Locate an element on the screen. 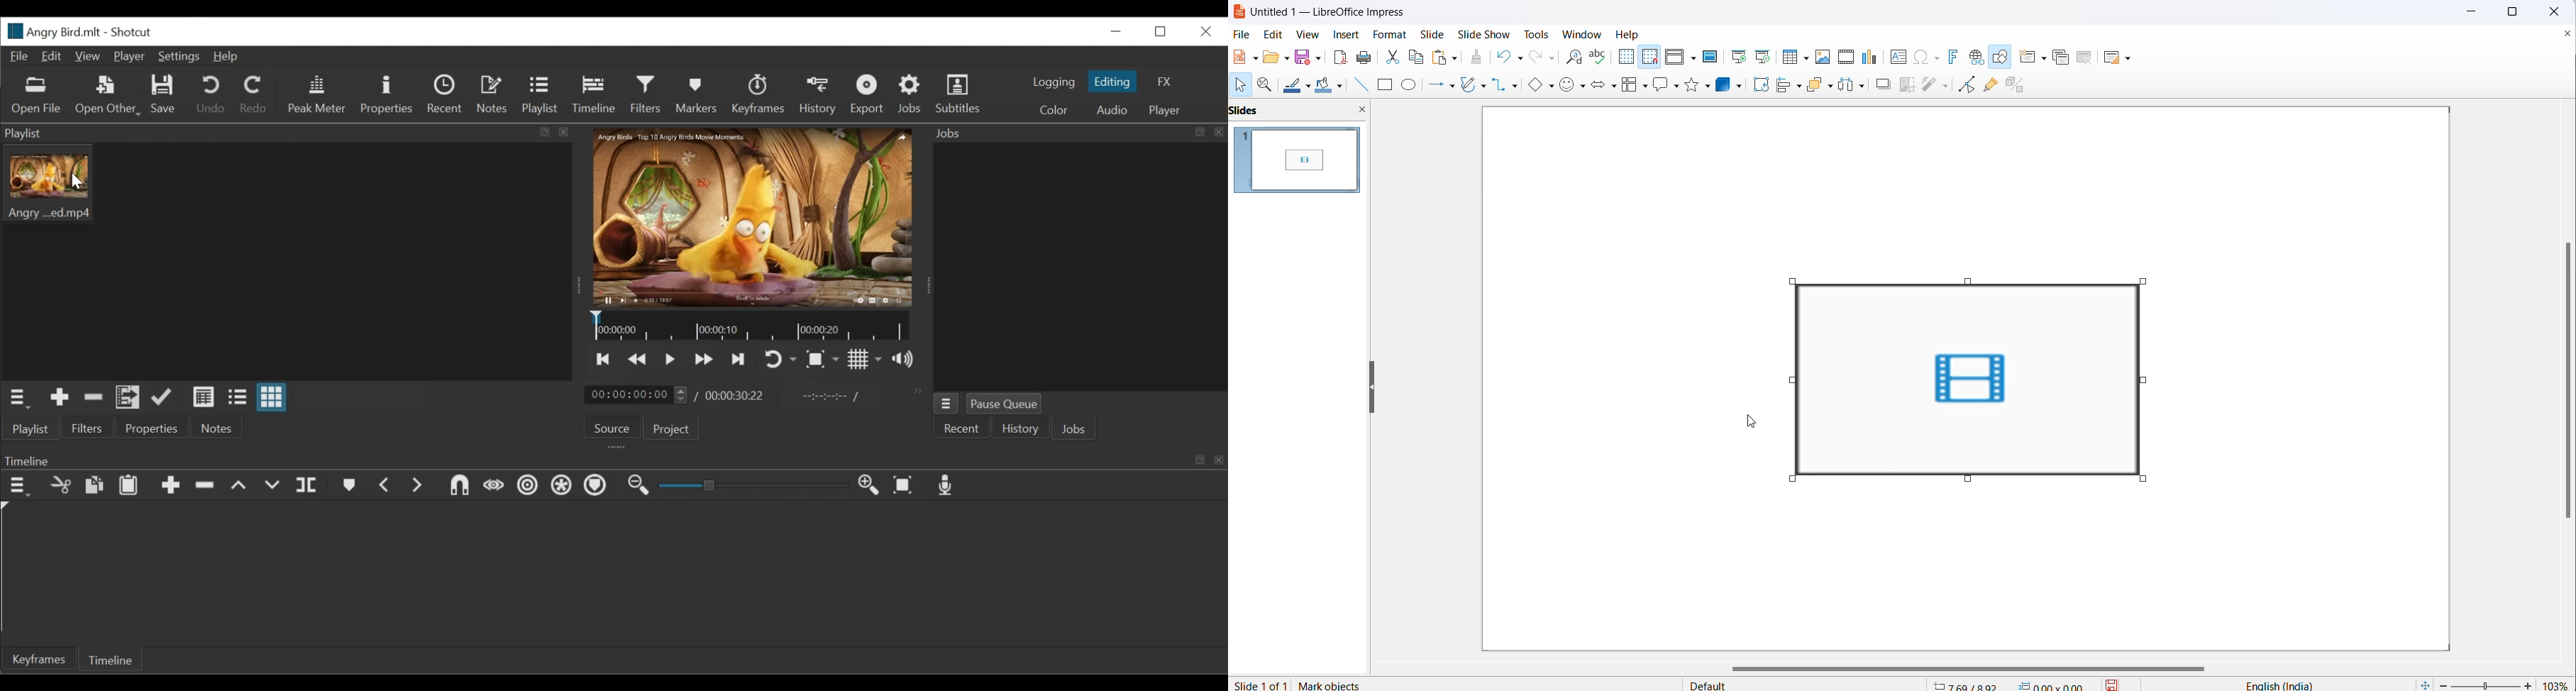  Playlist Panel is located at coordinates (289, 132).